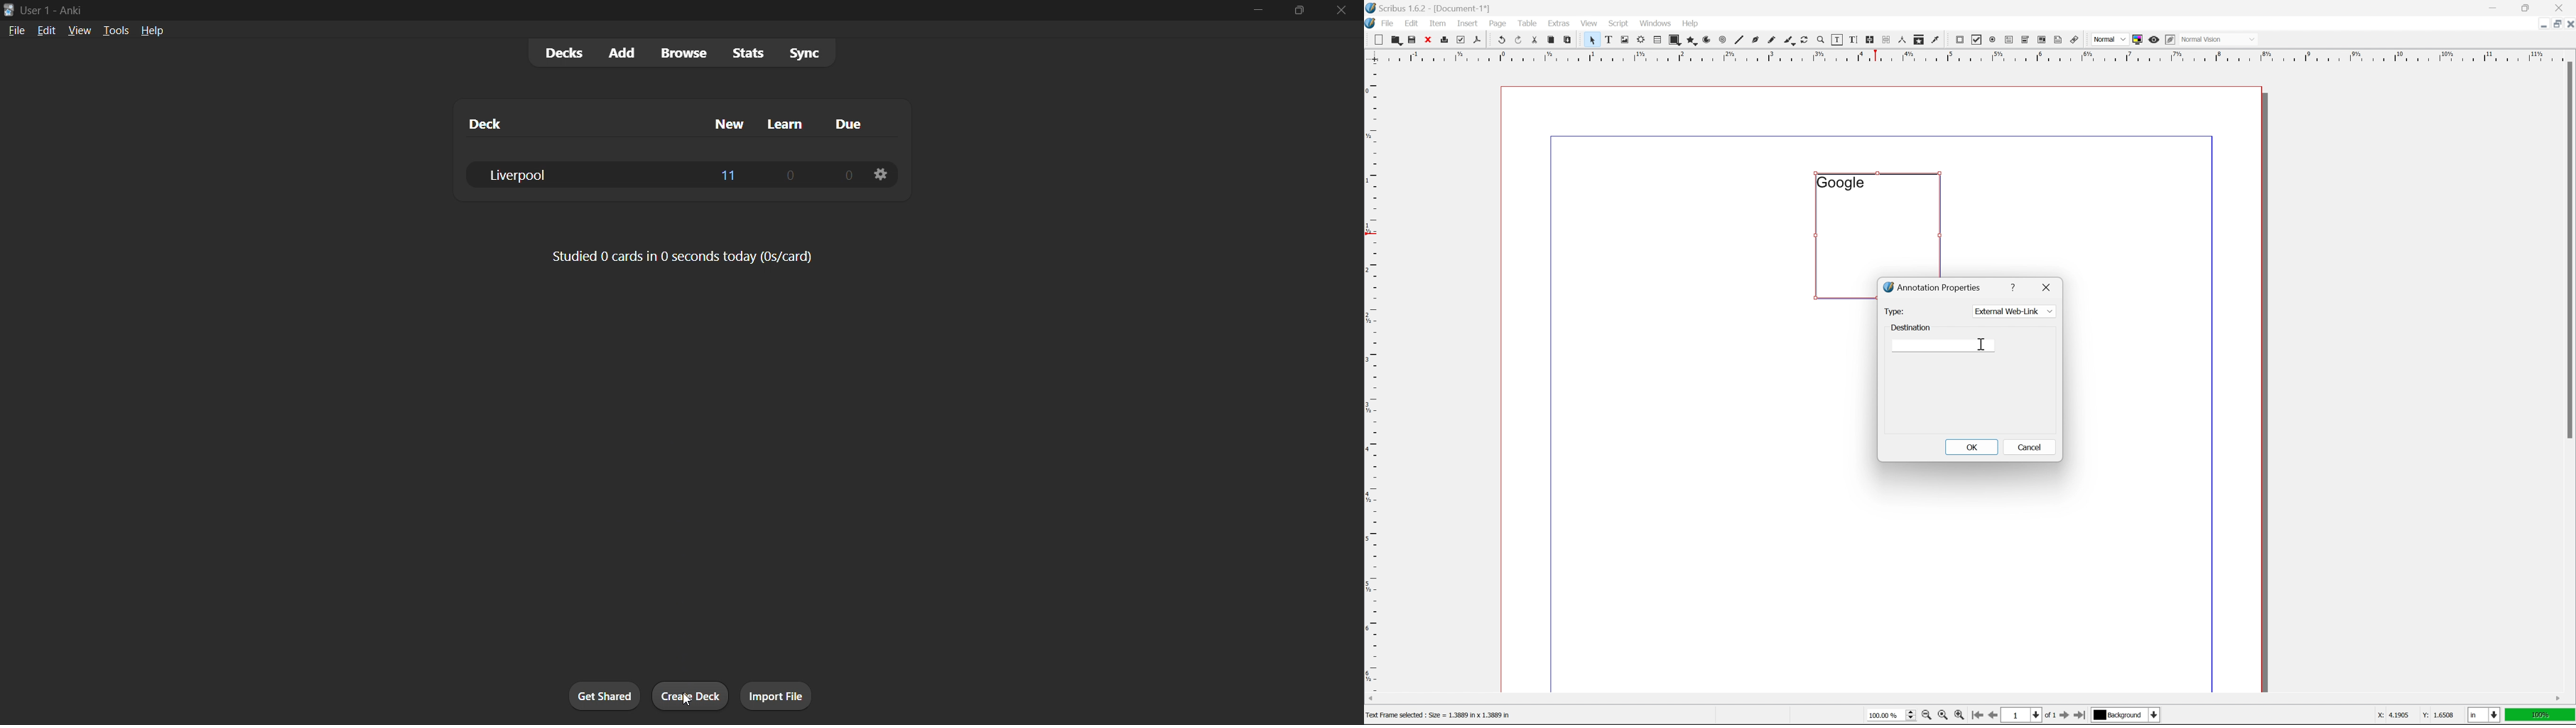 Image resolution: width=2576 pixels, height=728 pixels. What do you see at coordinates (2062, 716) in the screenshot?
I see `go to next page` at bounding box center [2062, 716].